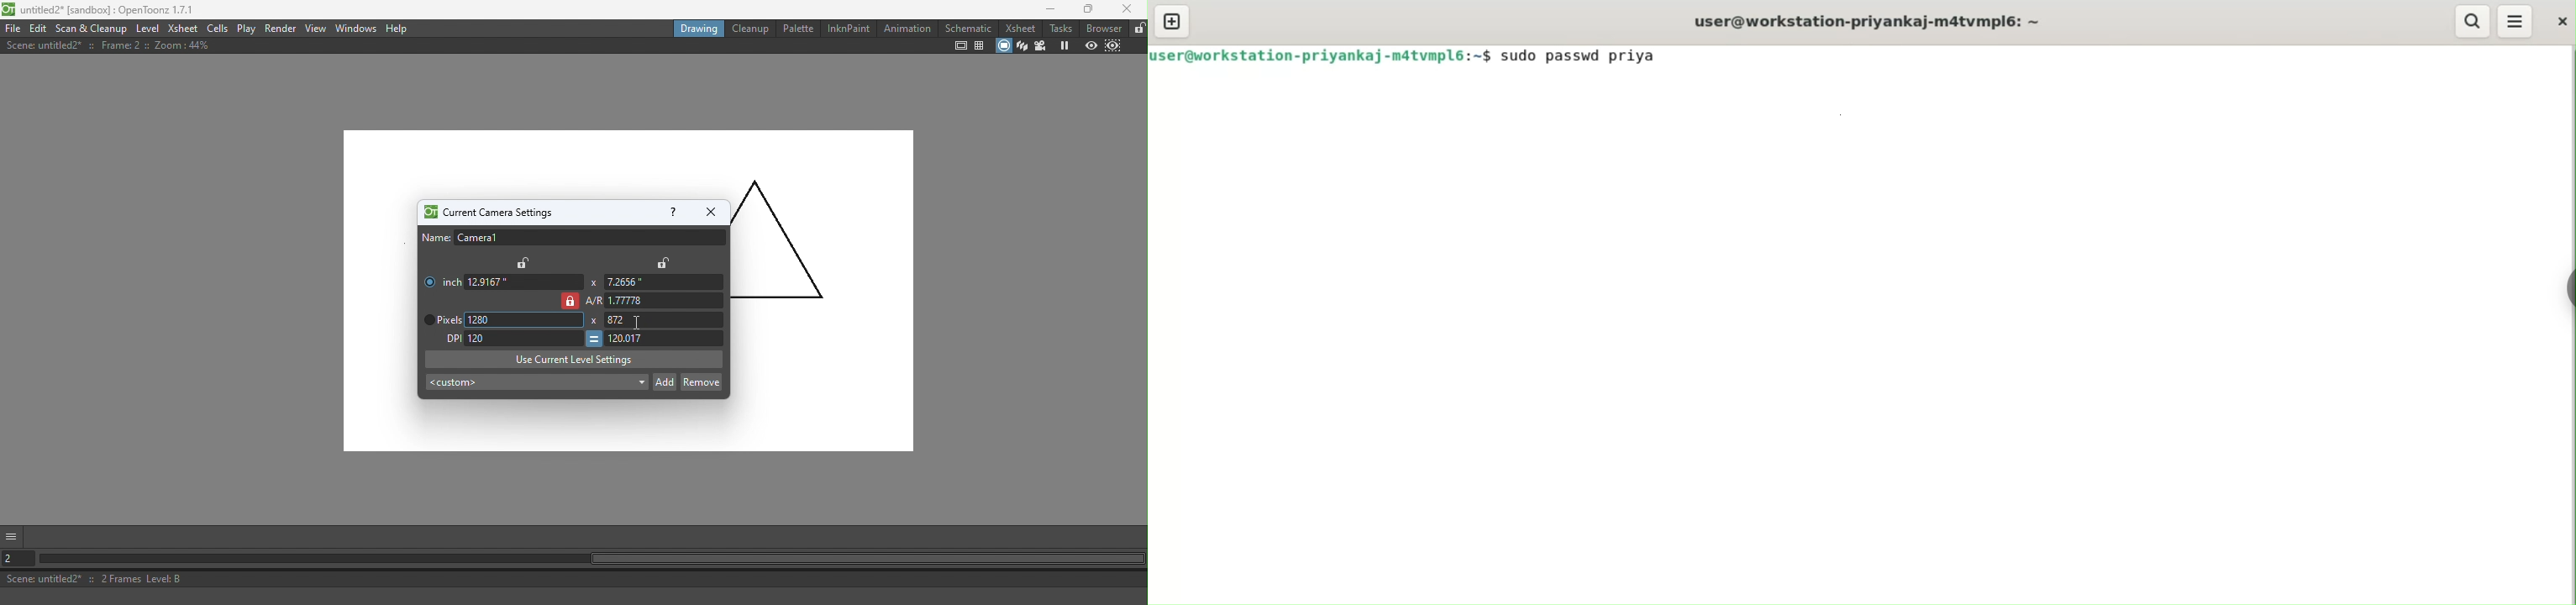 The width and height of the screenshot is (2576, 616). I want to click on File, so click(13, 28).